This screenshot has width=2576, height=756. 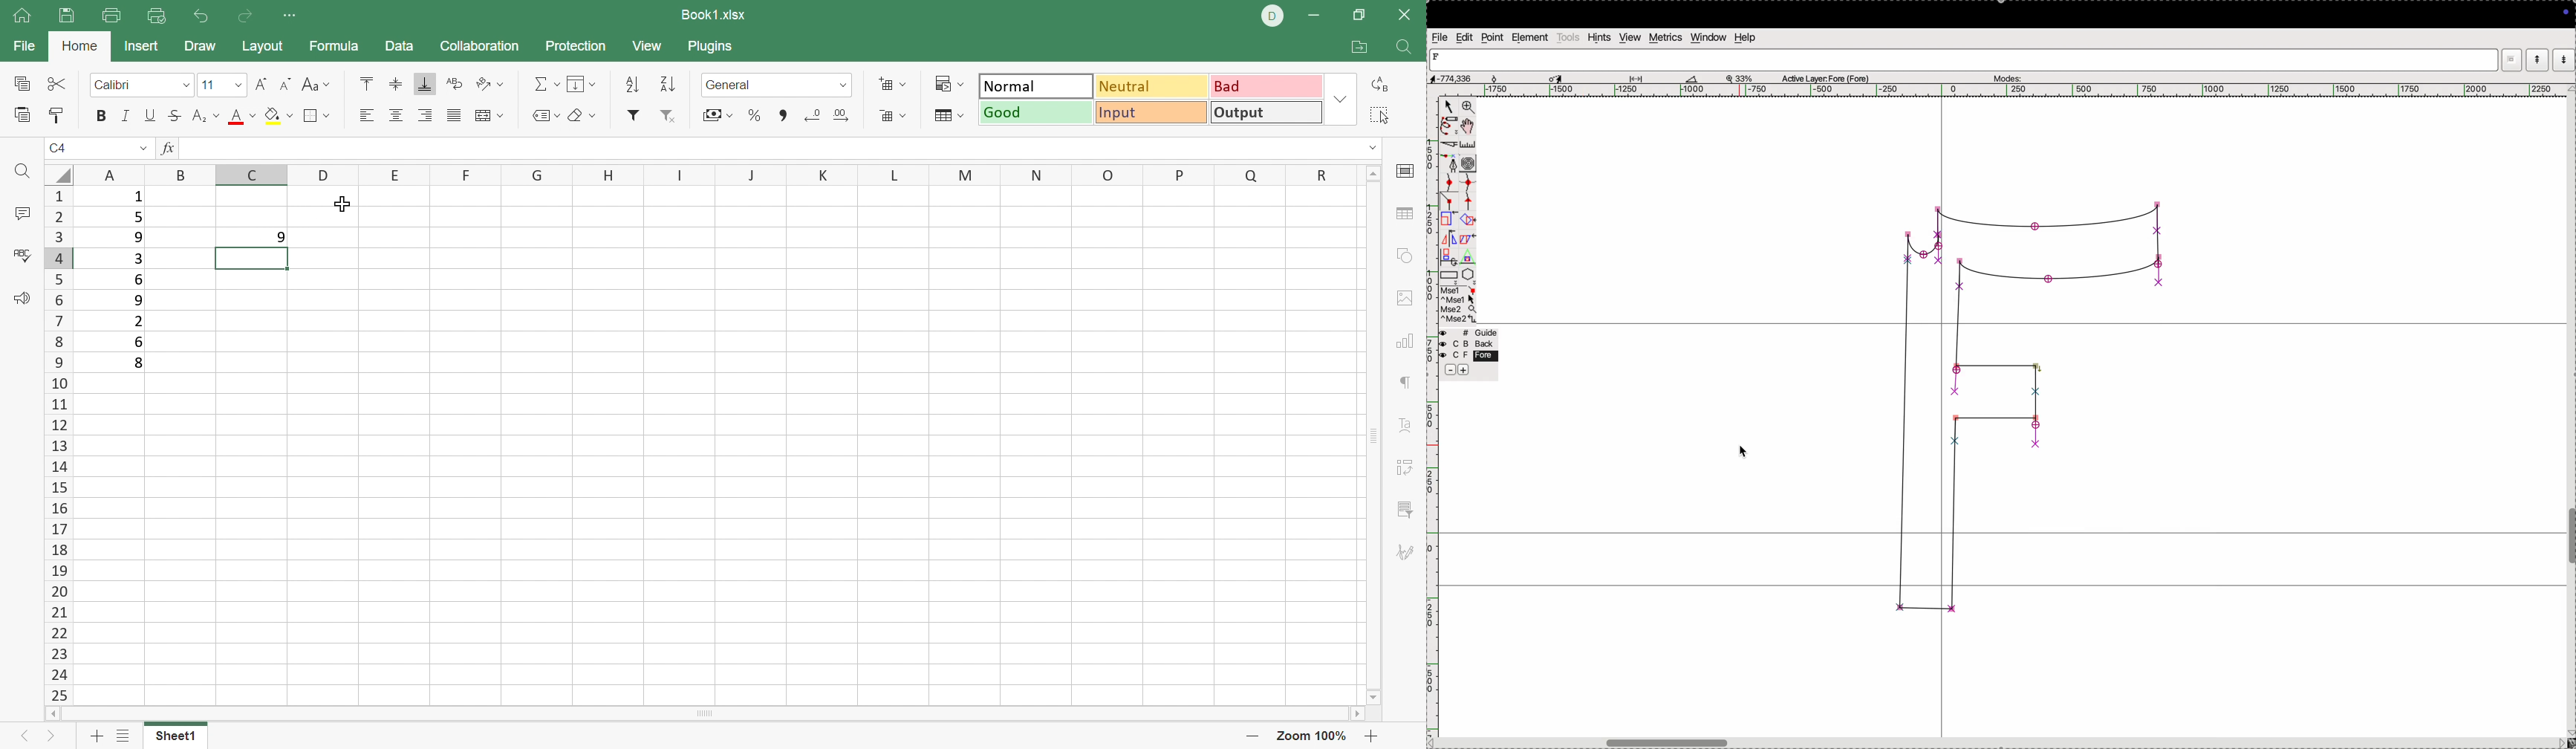 What do you see at coordinates (1696, 78) in the screenshot?
I see `boat` at bounding box center [1696, 78].